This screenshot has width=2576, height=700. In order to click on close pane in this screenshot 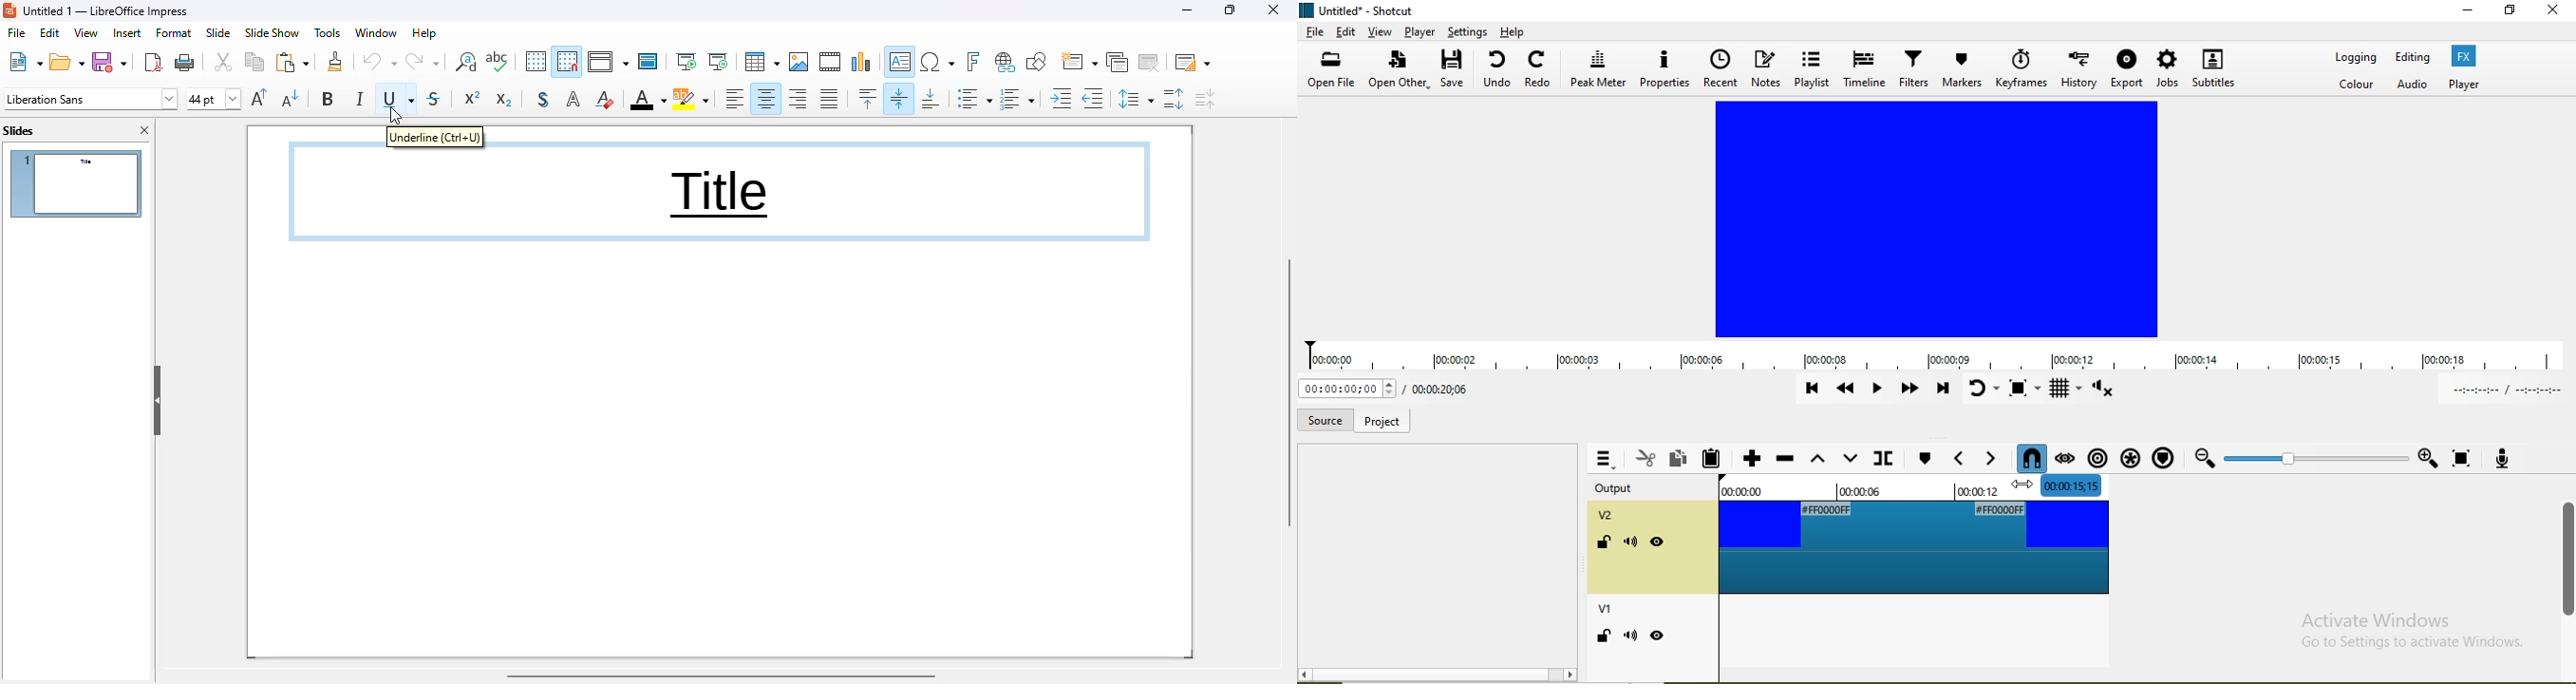, I will do `click(145, 129)`.